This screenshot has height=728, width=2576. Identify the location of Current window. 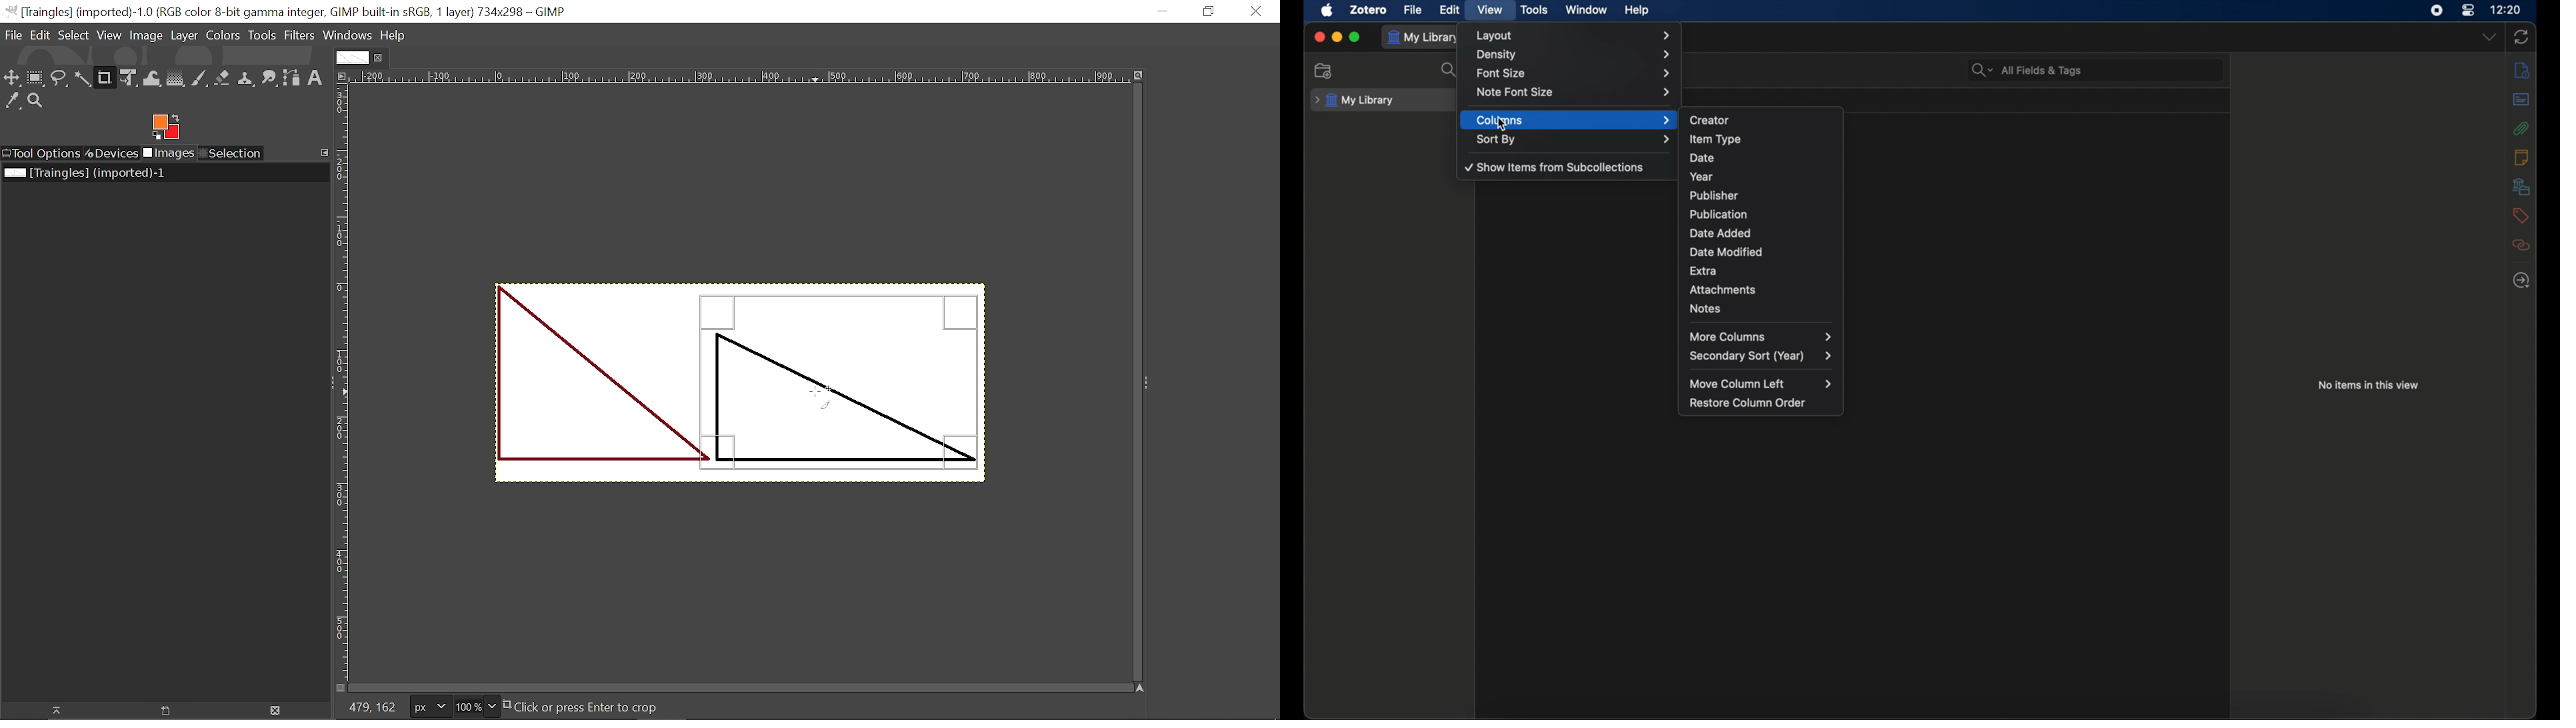
(290, 11).